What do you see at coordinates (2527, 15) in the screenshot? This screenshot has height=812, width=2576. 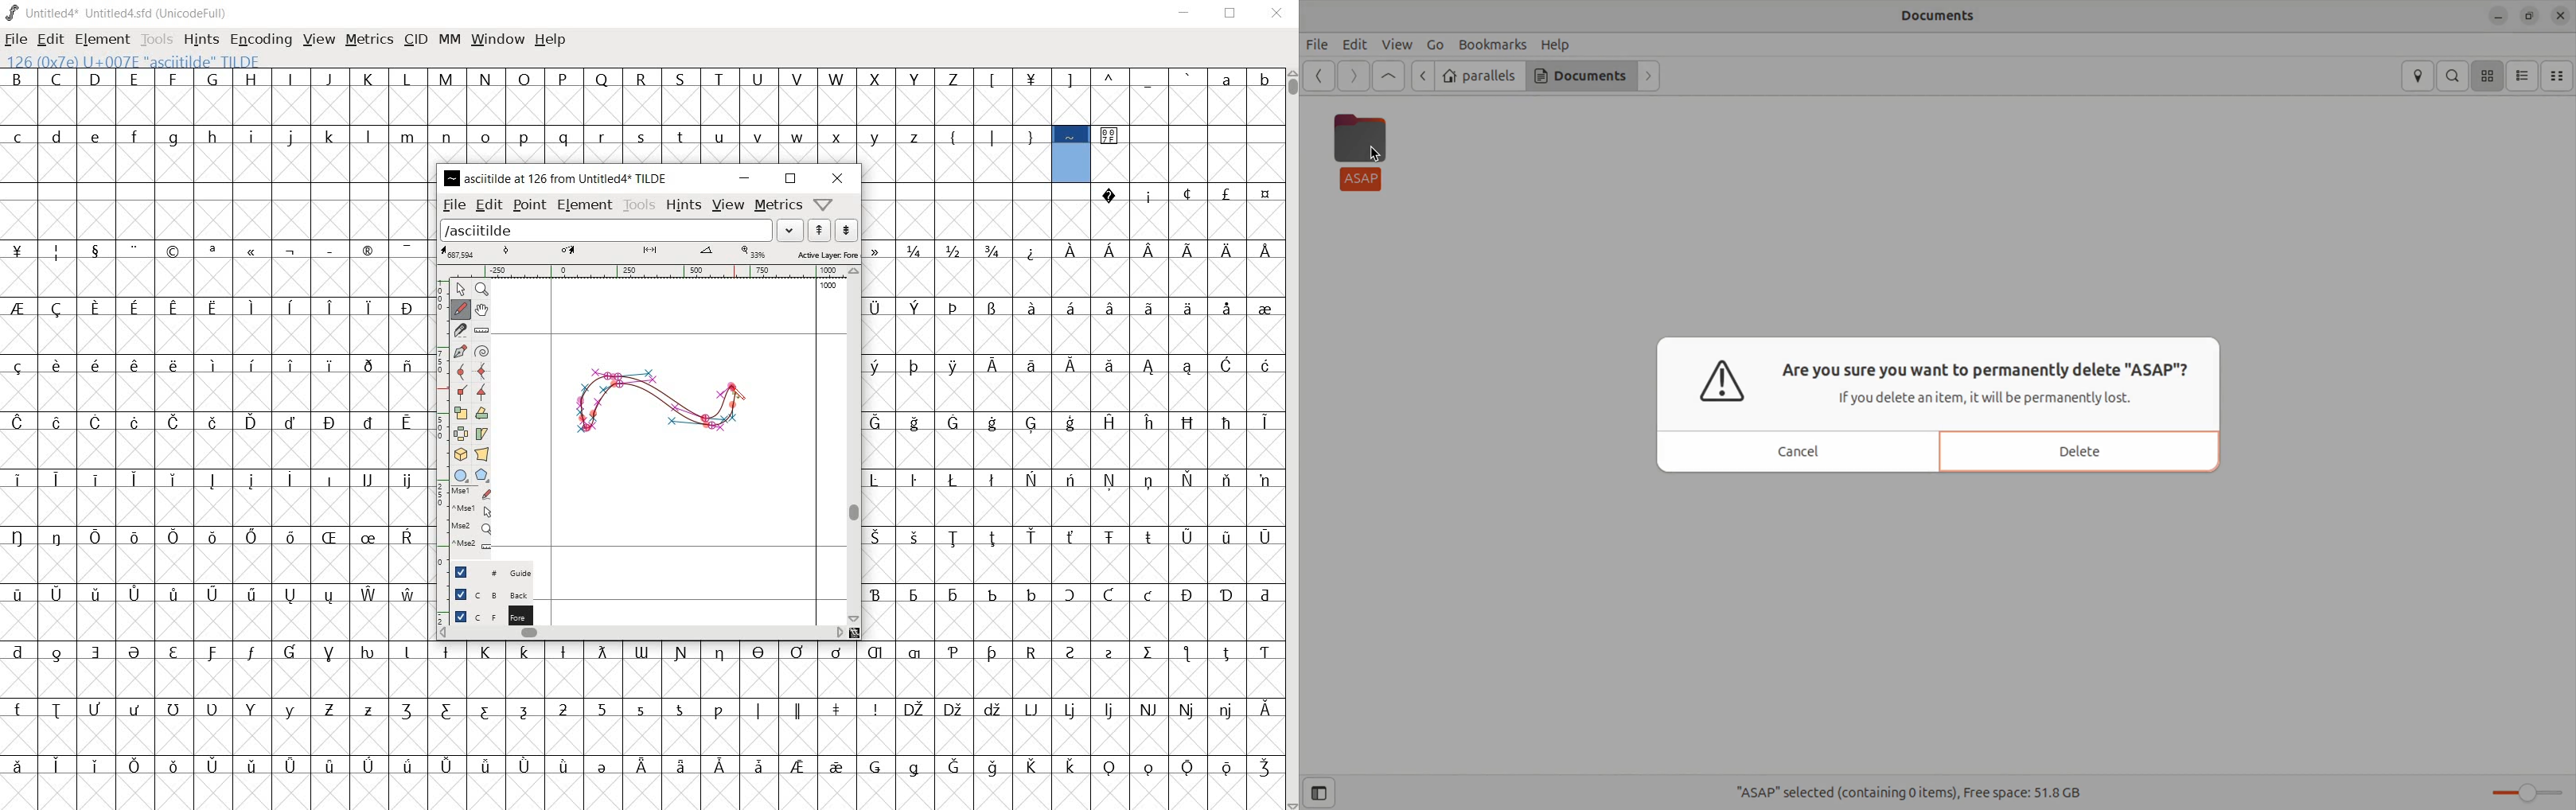 I see `resize` at bounding box center [2527, 15].